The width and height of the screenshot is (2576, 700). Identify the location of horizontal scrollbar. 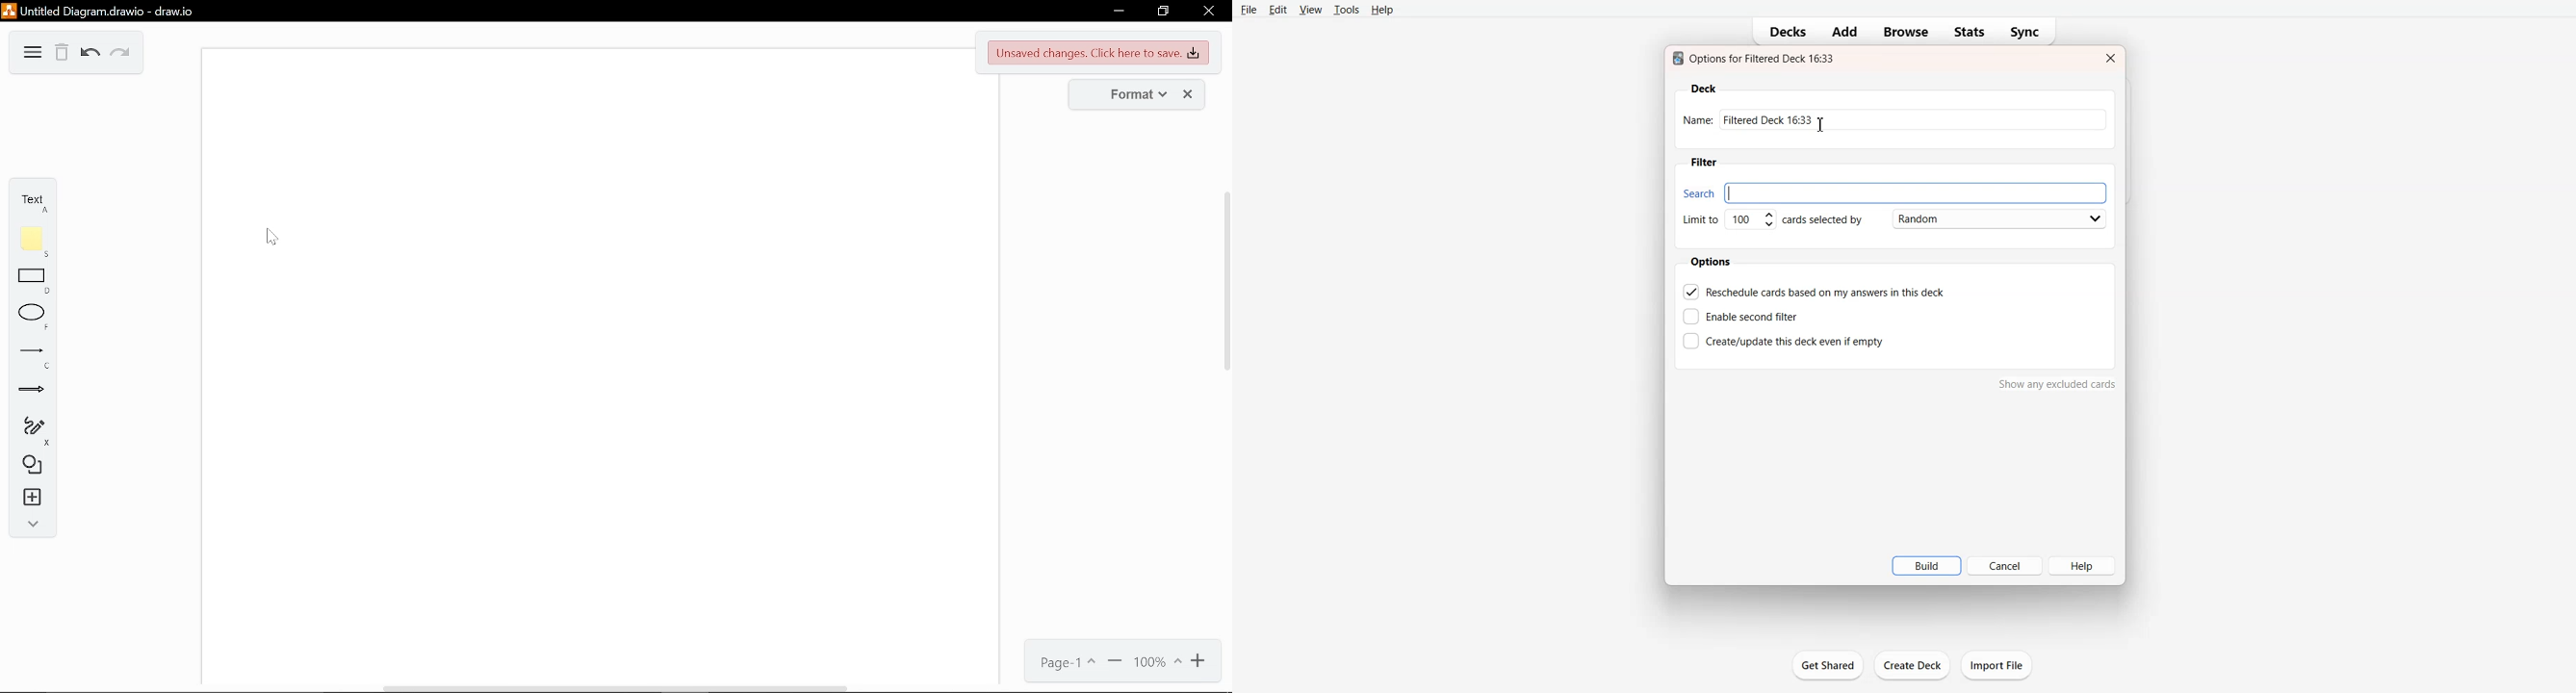
(618, 688).